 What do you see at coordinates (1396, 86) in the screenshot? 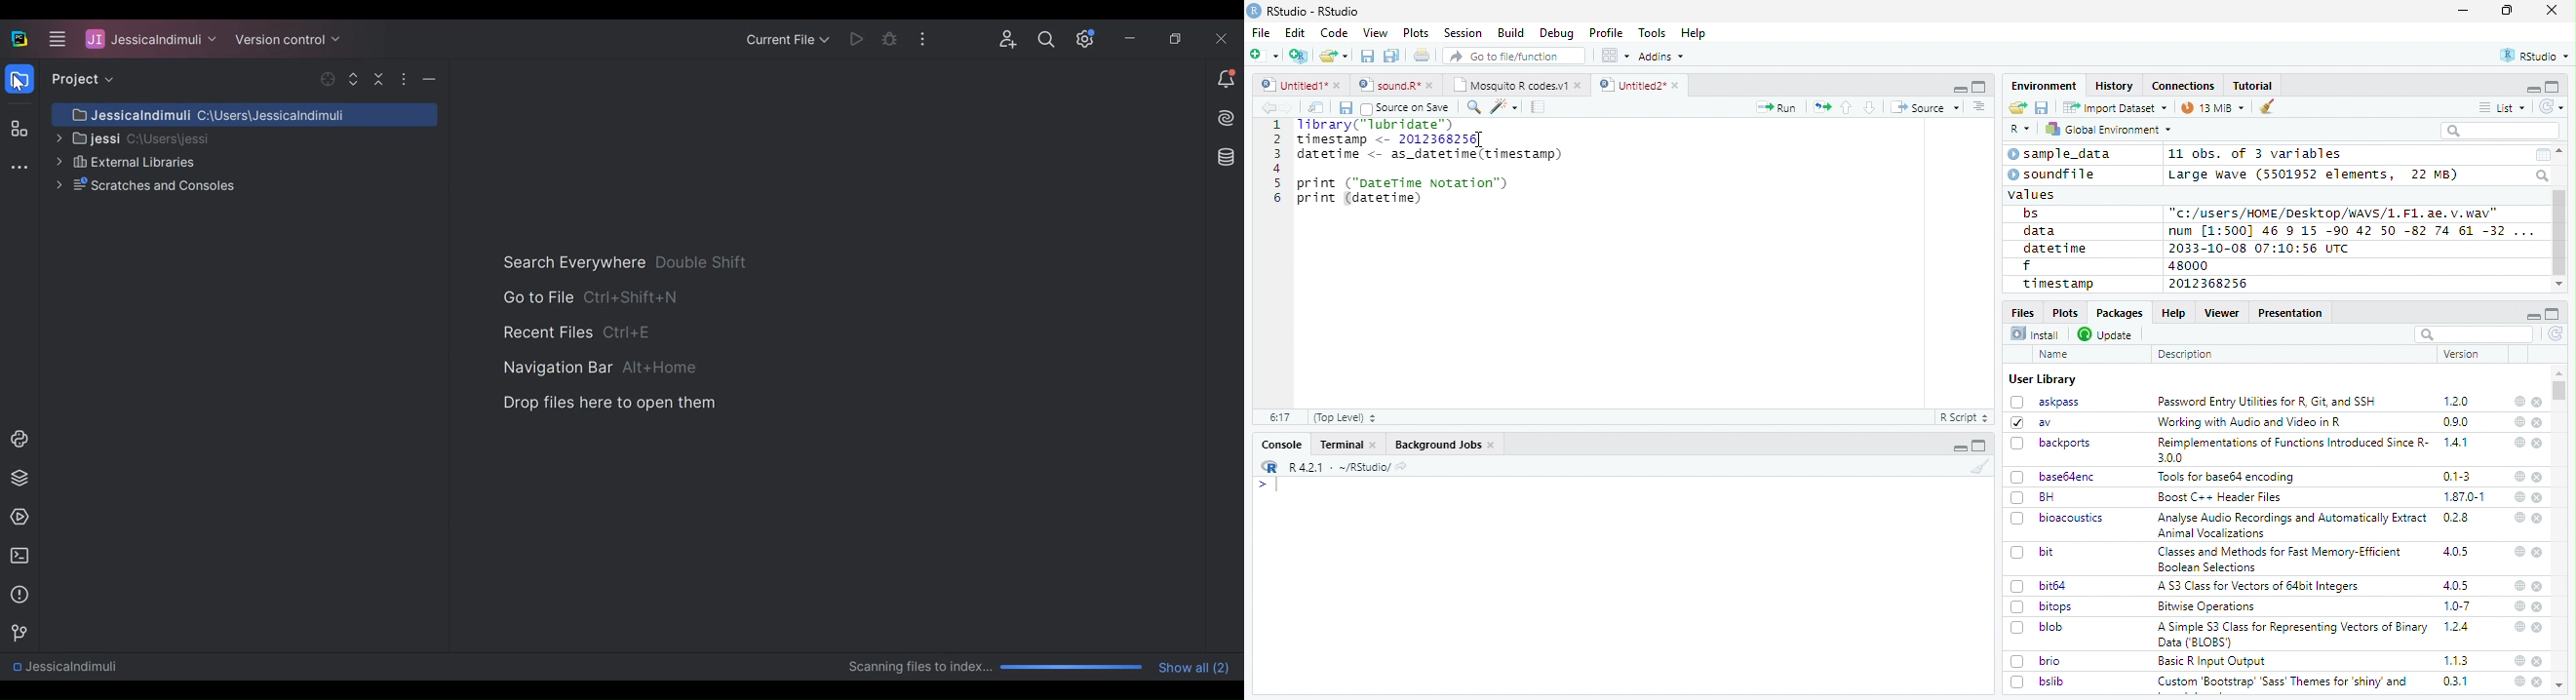
I see `sound.R*` at bounding box center [1396, 86].